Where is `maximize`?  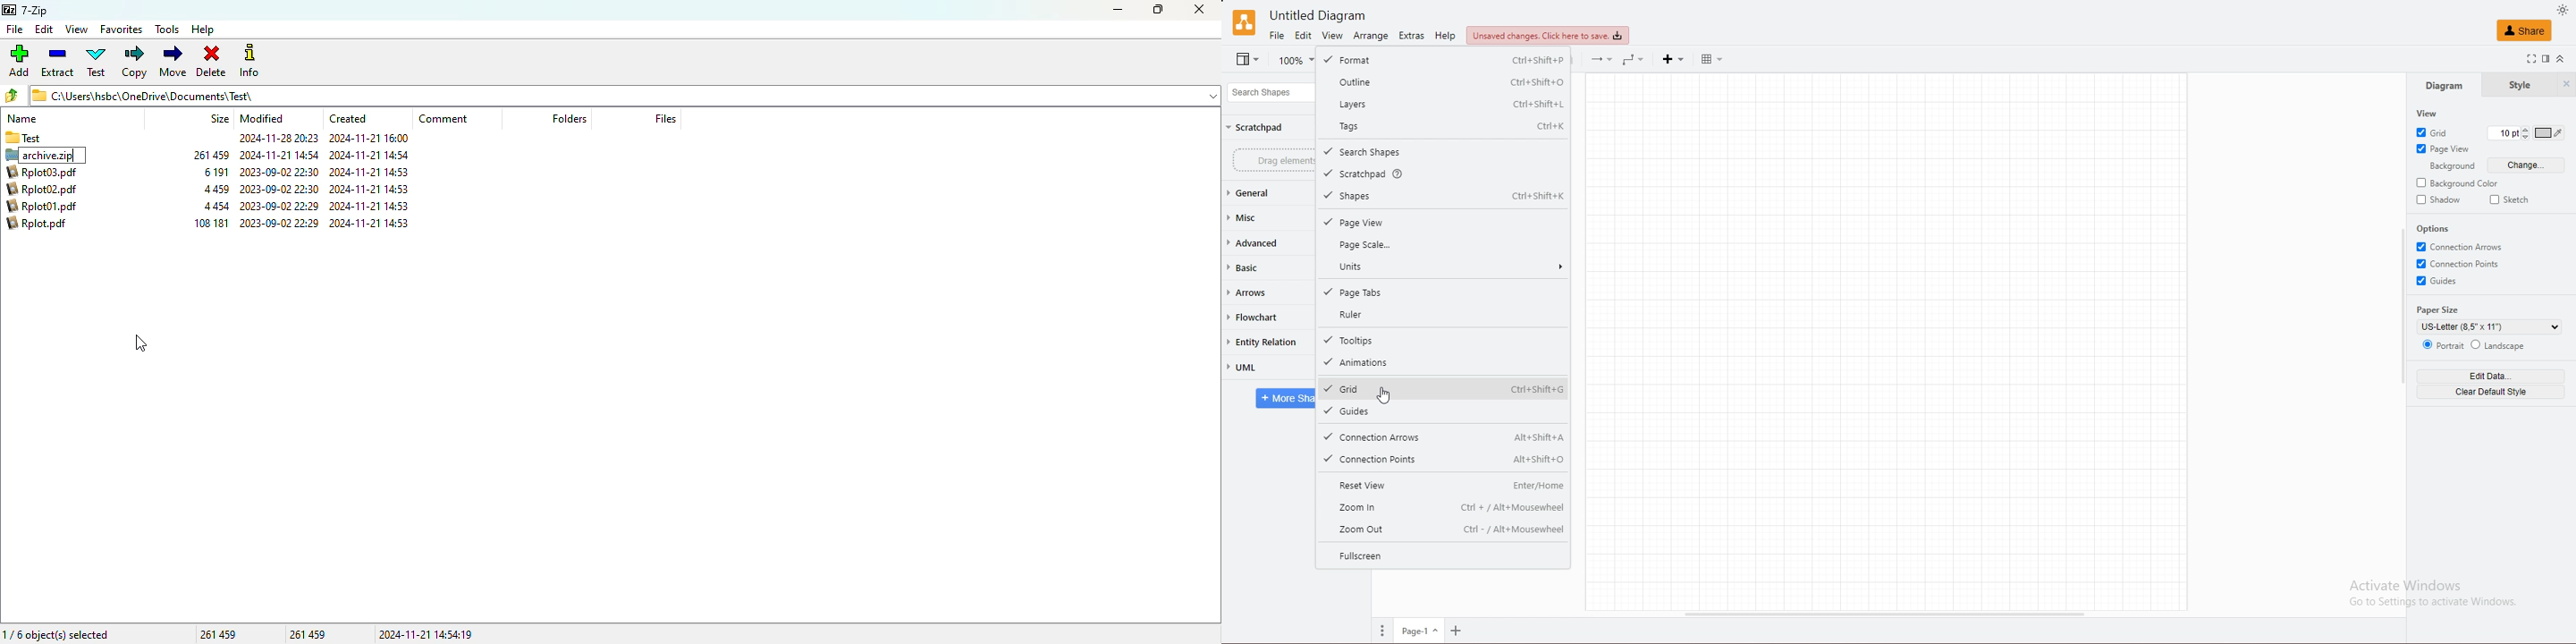 maximize is located at coordinates (1158, 10).